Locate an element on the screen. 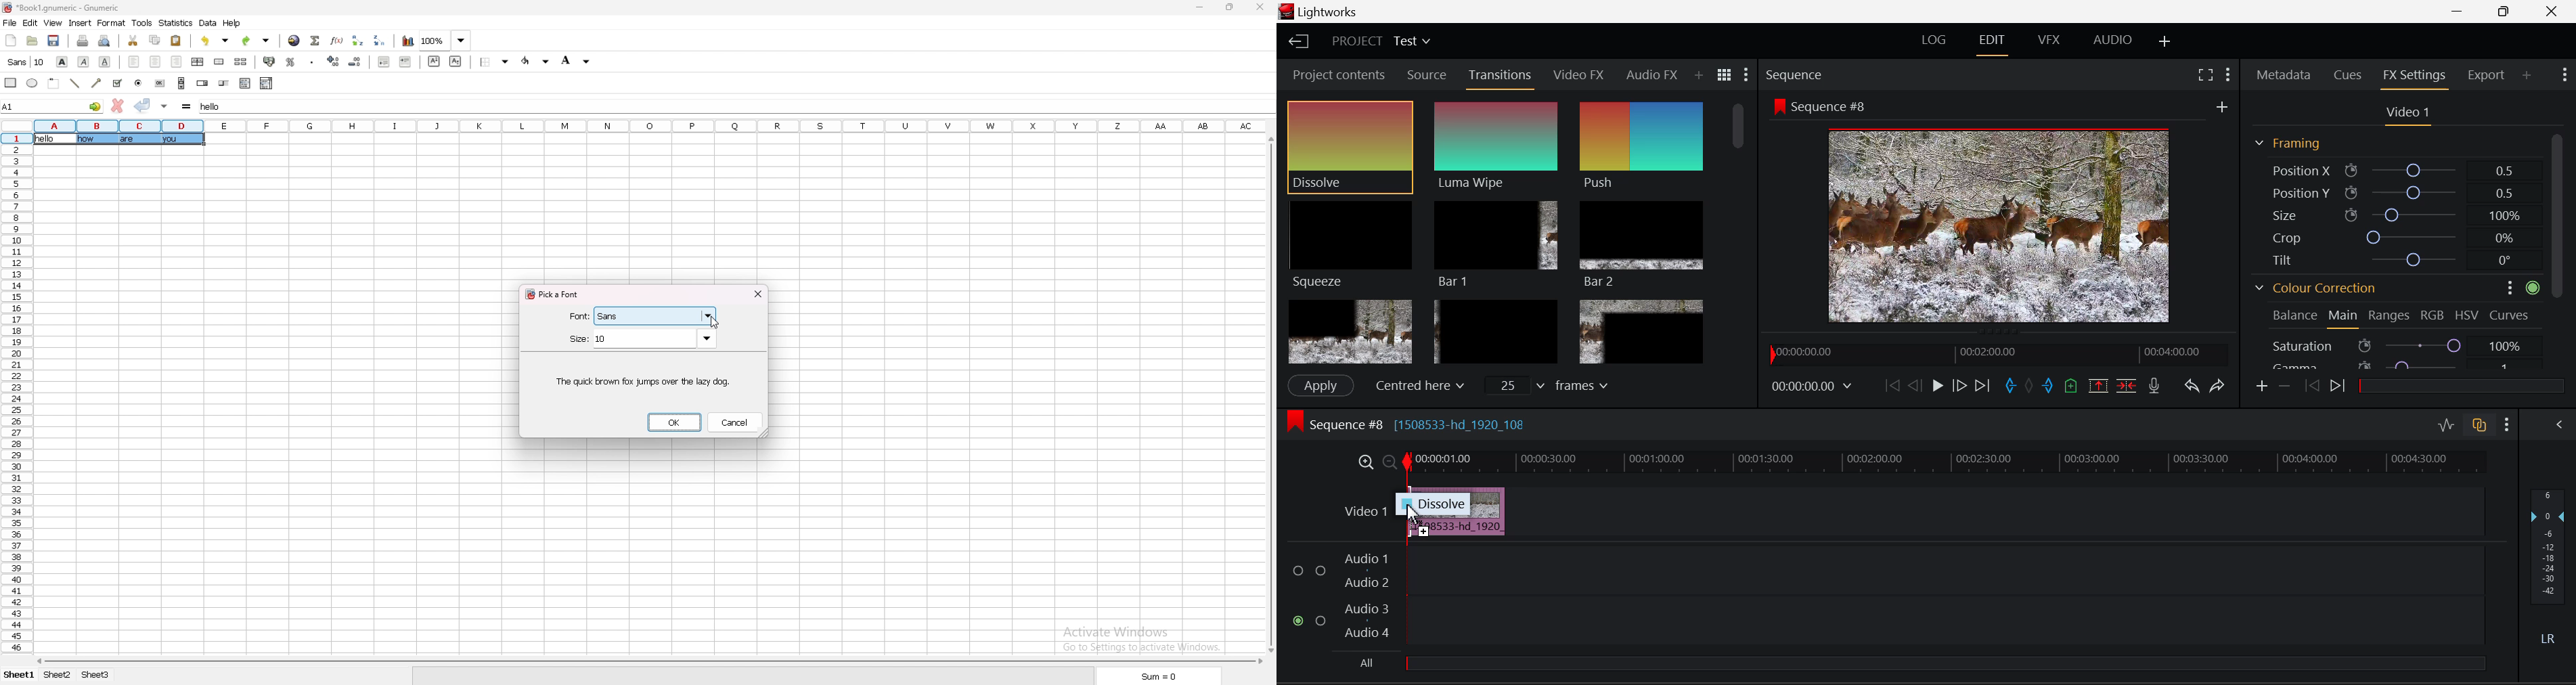 This screenshot has height=700, width=2576. Timeline Zoom In is located at coordinates (1365, 464).